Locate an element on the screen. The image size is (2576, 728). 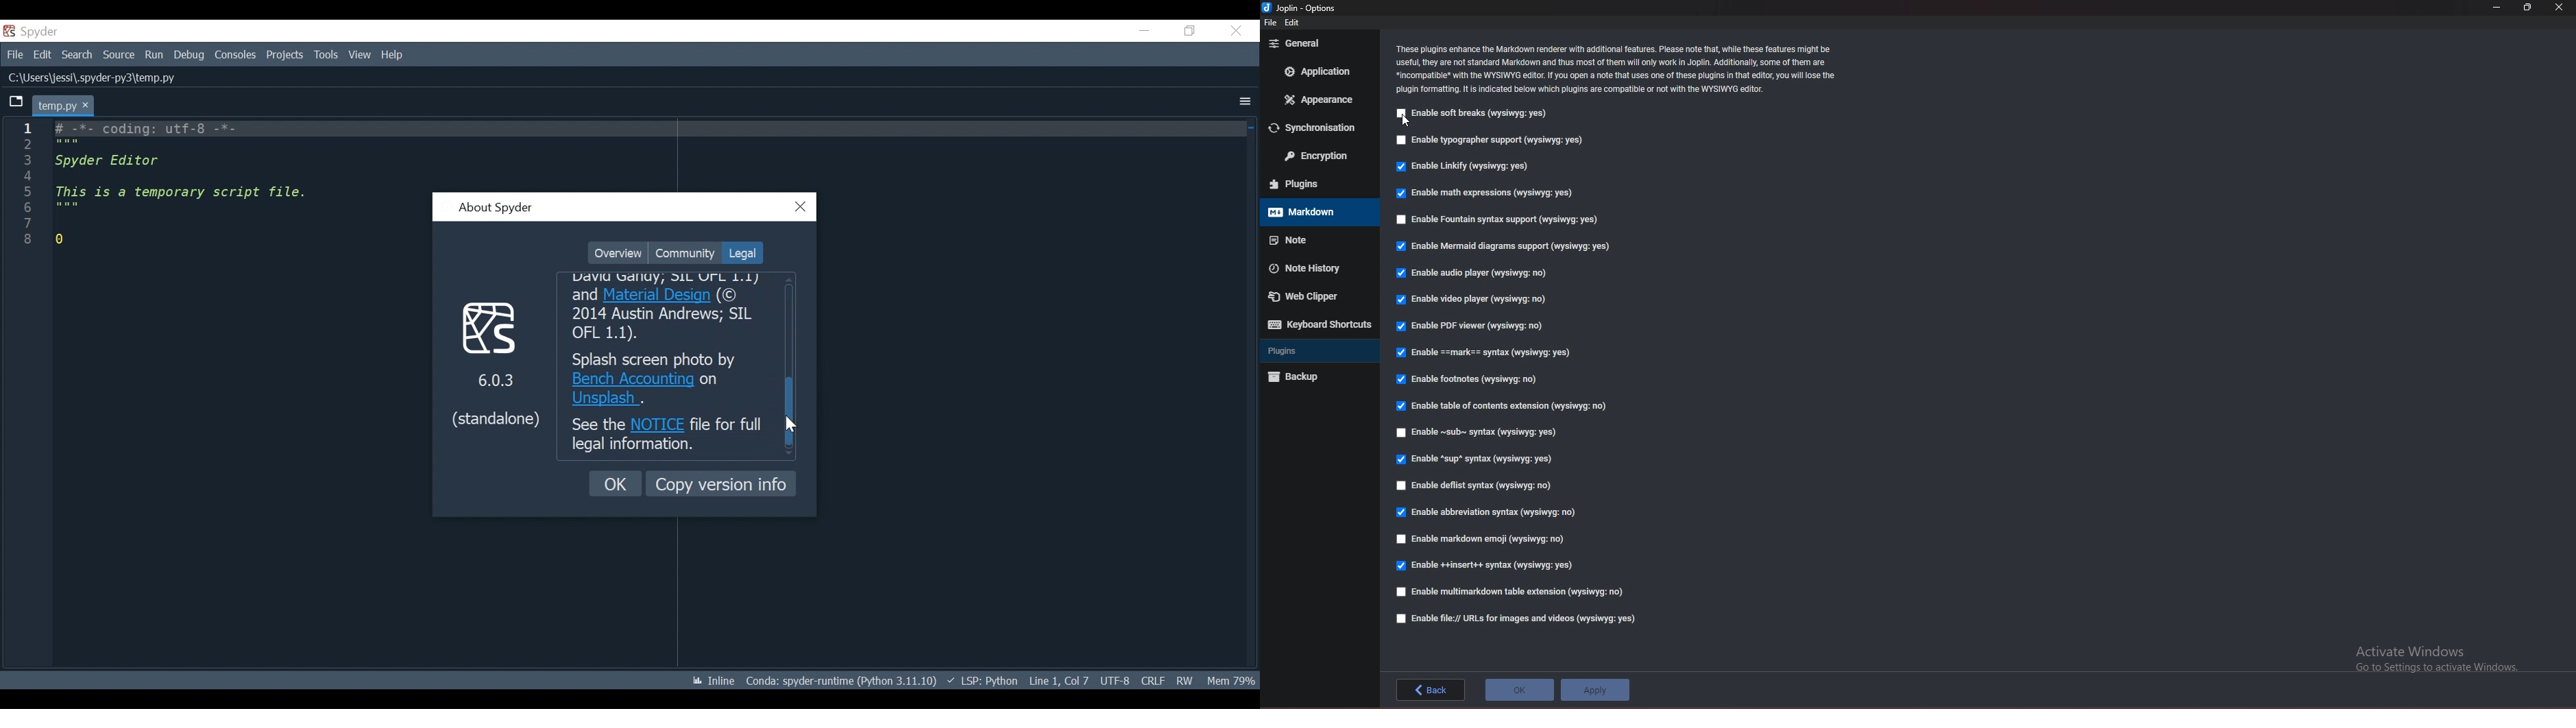
enable soft breaks is located at coordinates (1476, 114).